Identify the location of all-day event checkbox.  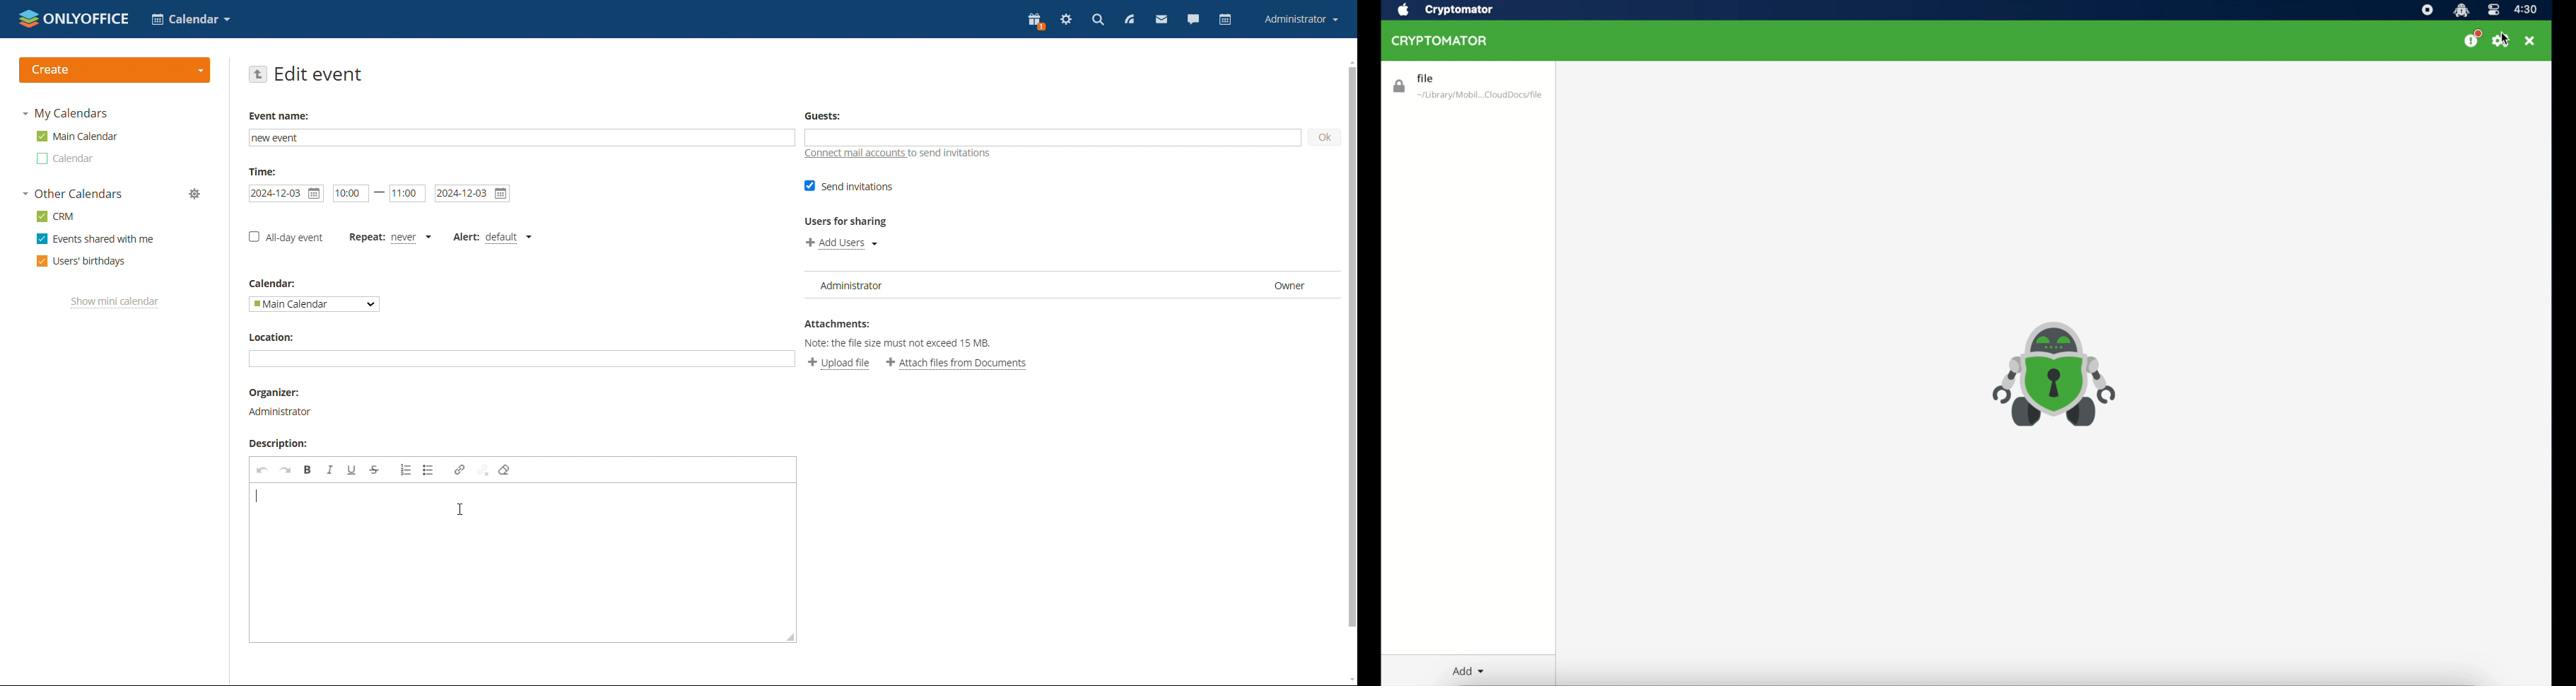
(286, 237).